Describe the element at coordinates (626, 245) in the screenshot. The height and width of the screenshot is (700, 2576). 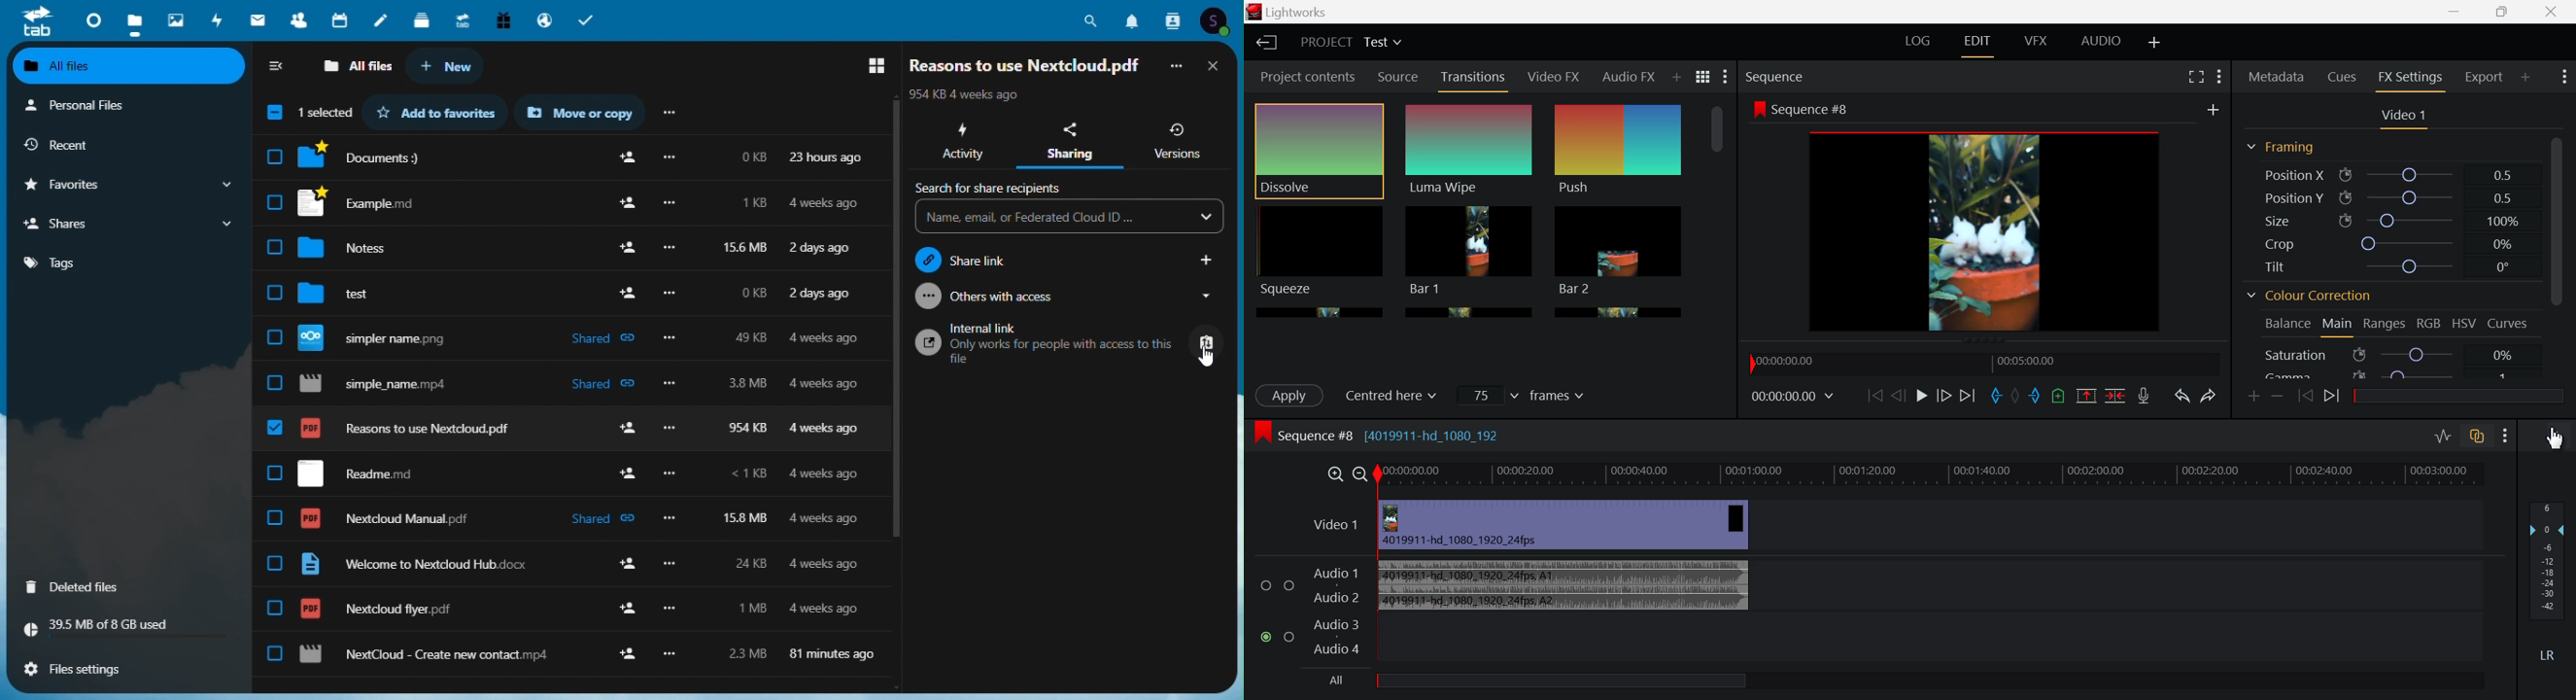
I see ` add user` at that location.